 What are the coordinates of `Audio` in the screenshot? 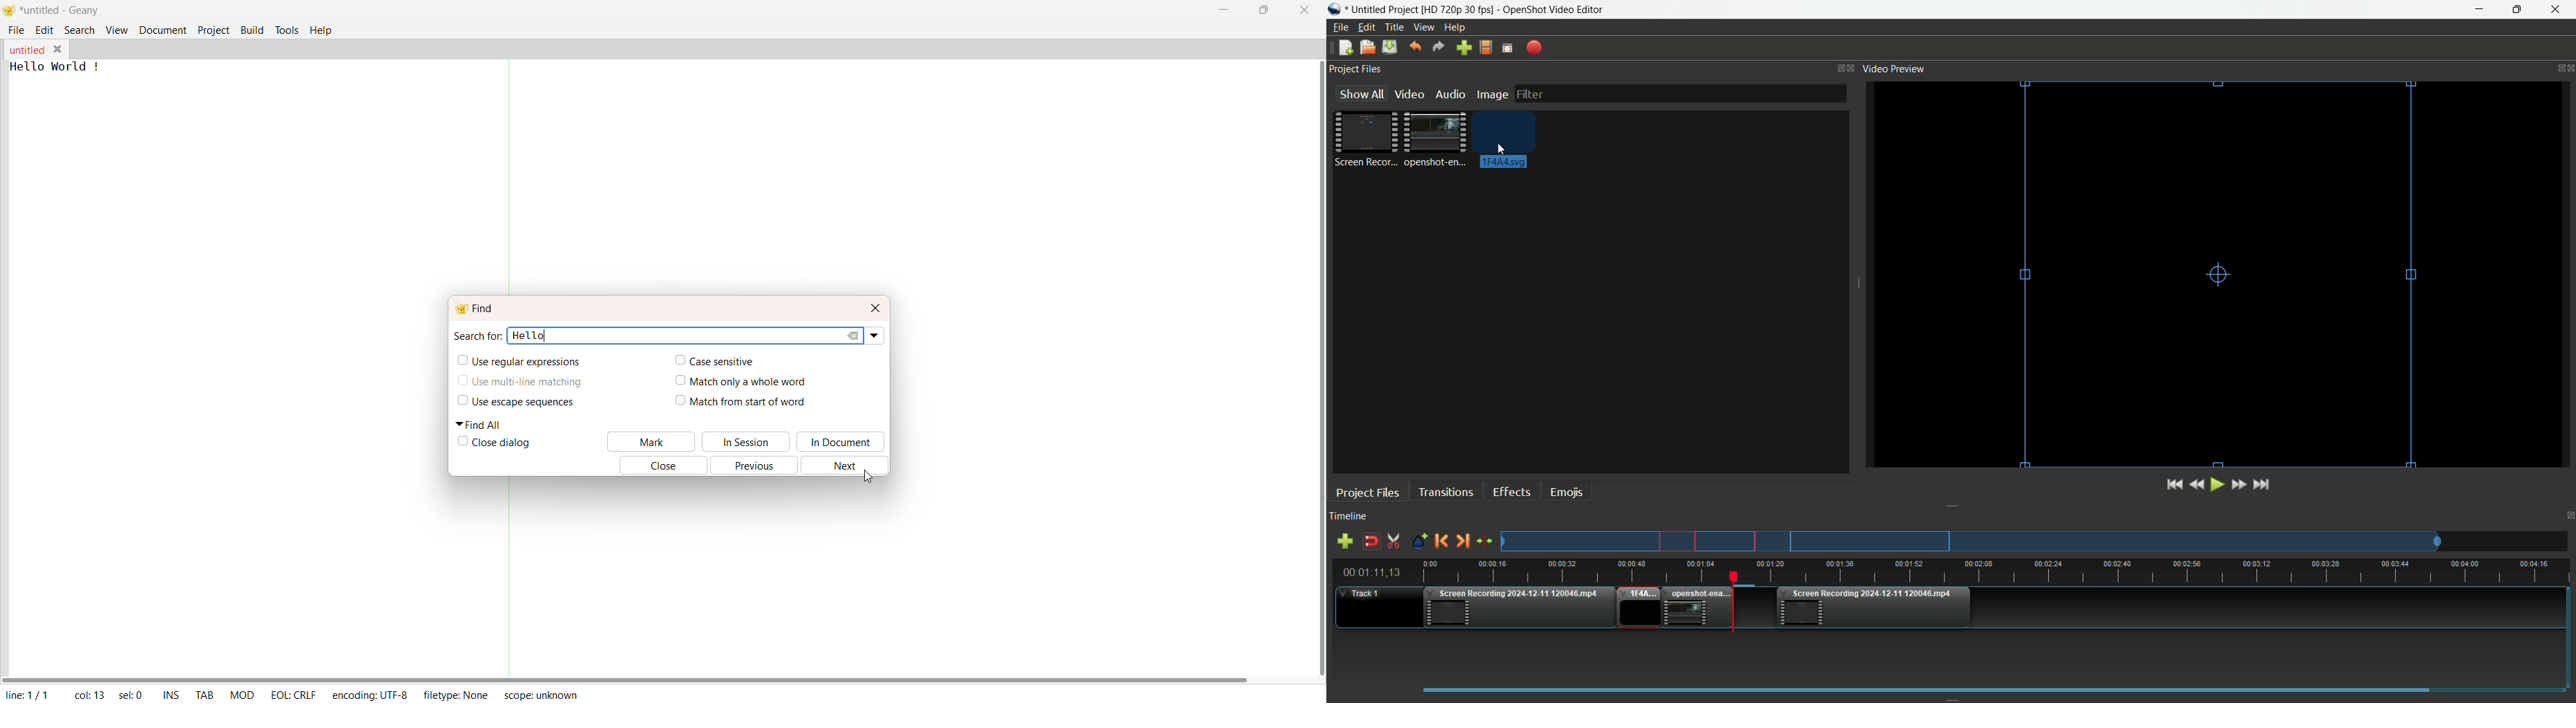 It's located at (1450, 94).